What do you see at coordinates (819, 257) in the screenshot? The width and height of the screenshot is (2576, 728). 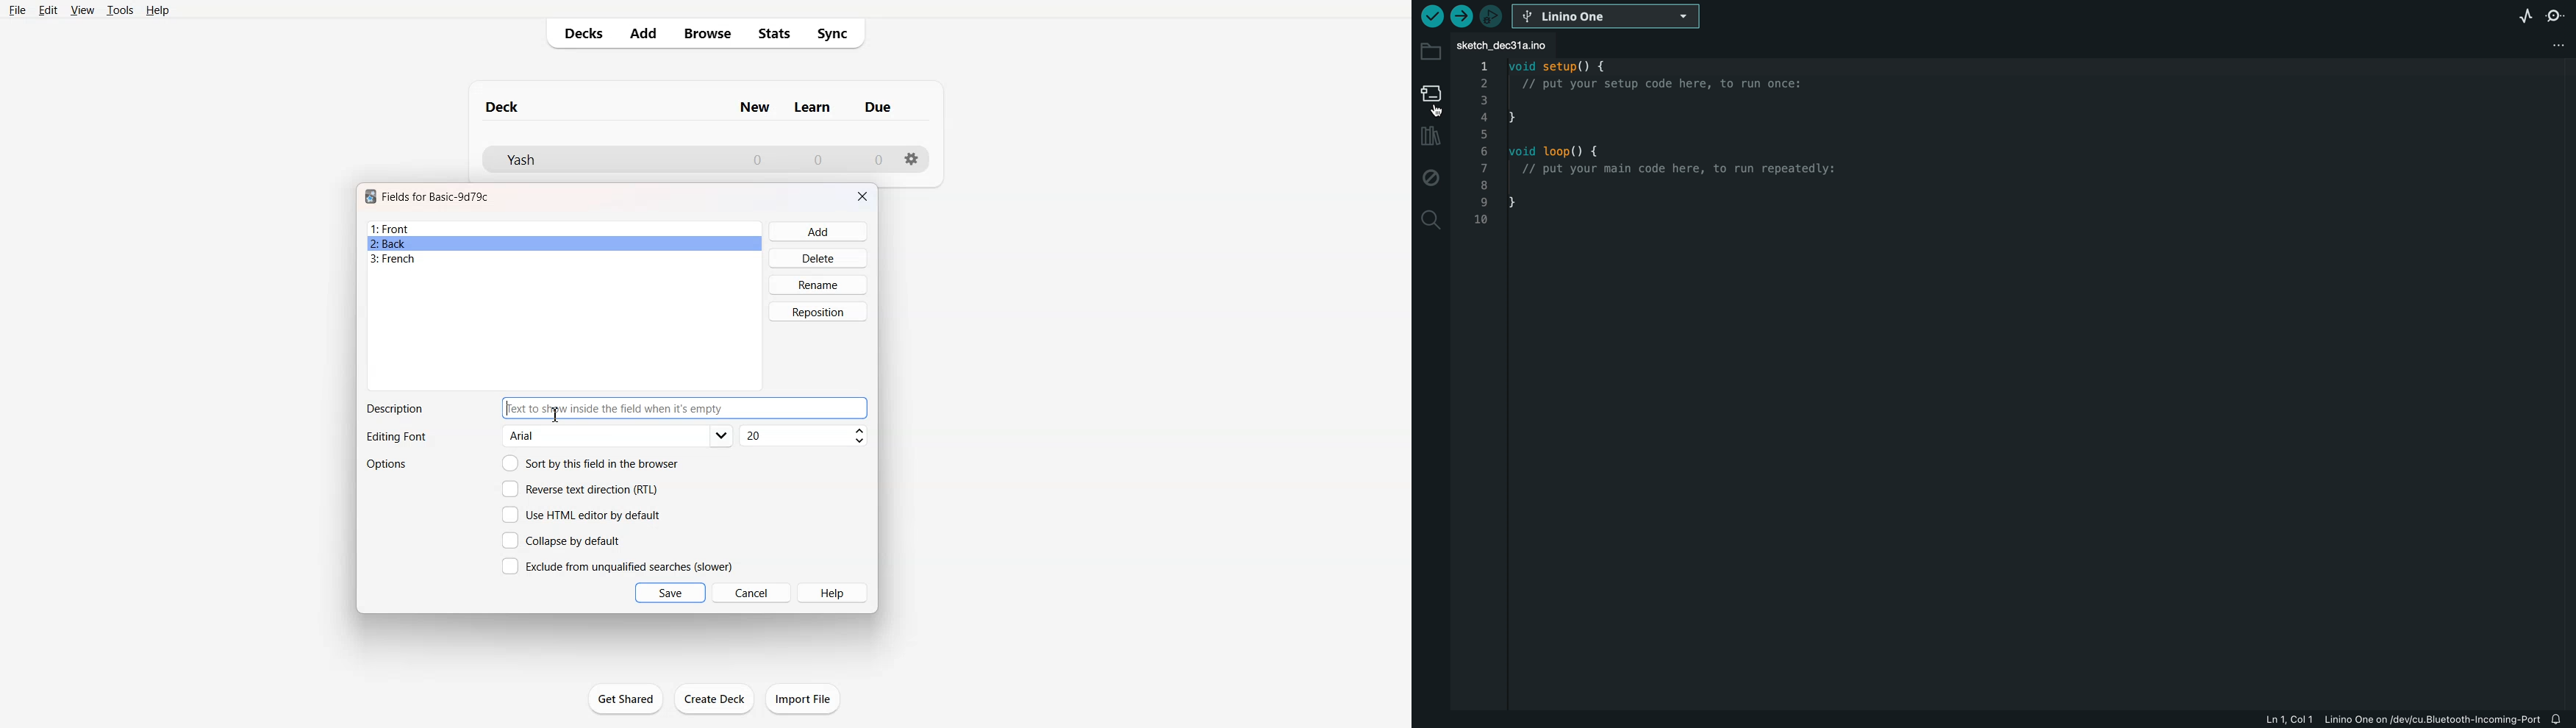 I see `Delete` at bounding box center [819, 257].